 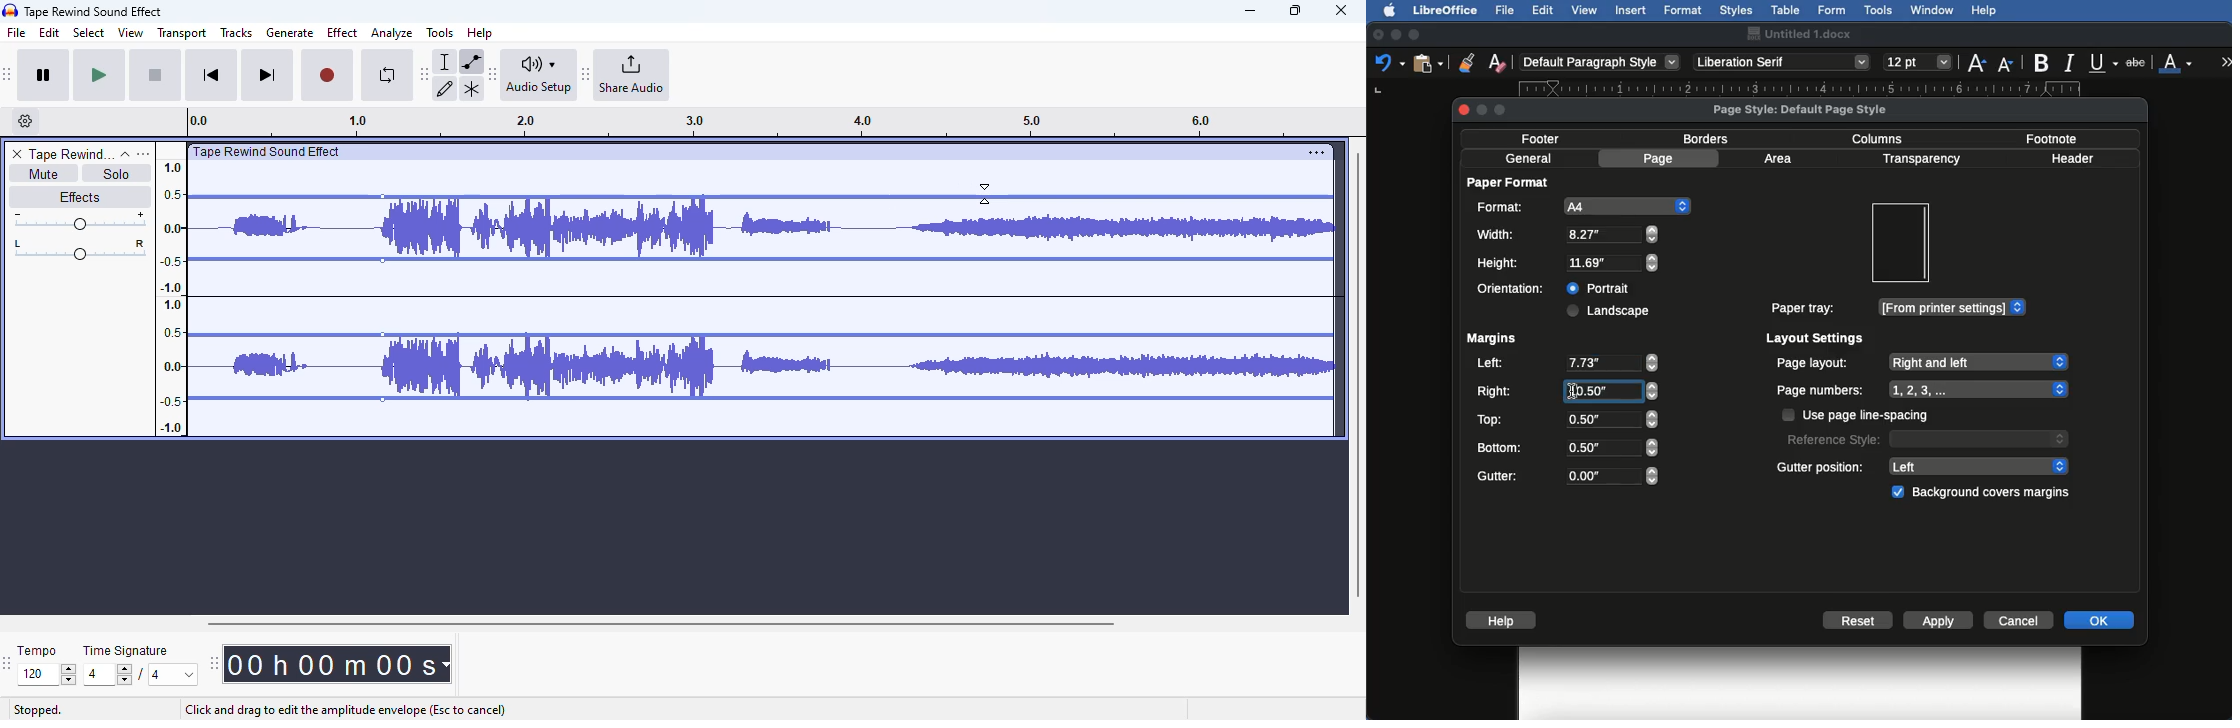 I want to click on Portrait, so click(x=1600, y=286).